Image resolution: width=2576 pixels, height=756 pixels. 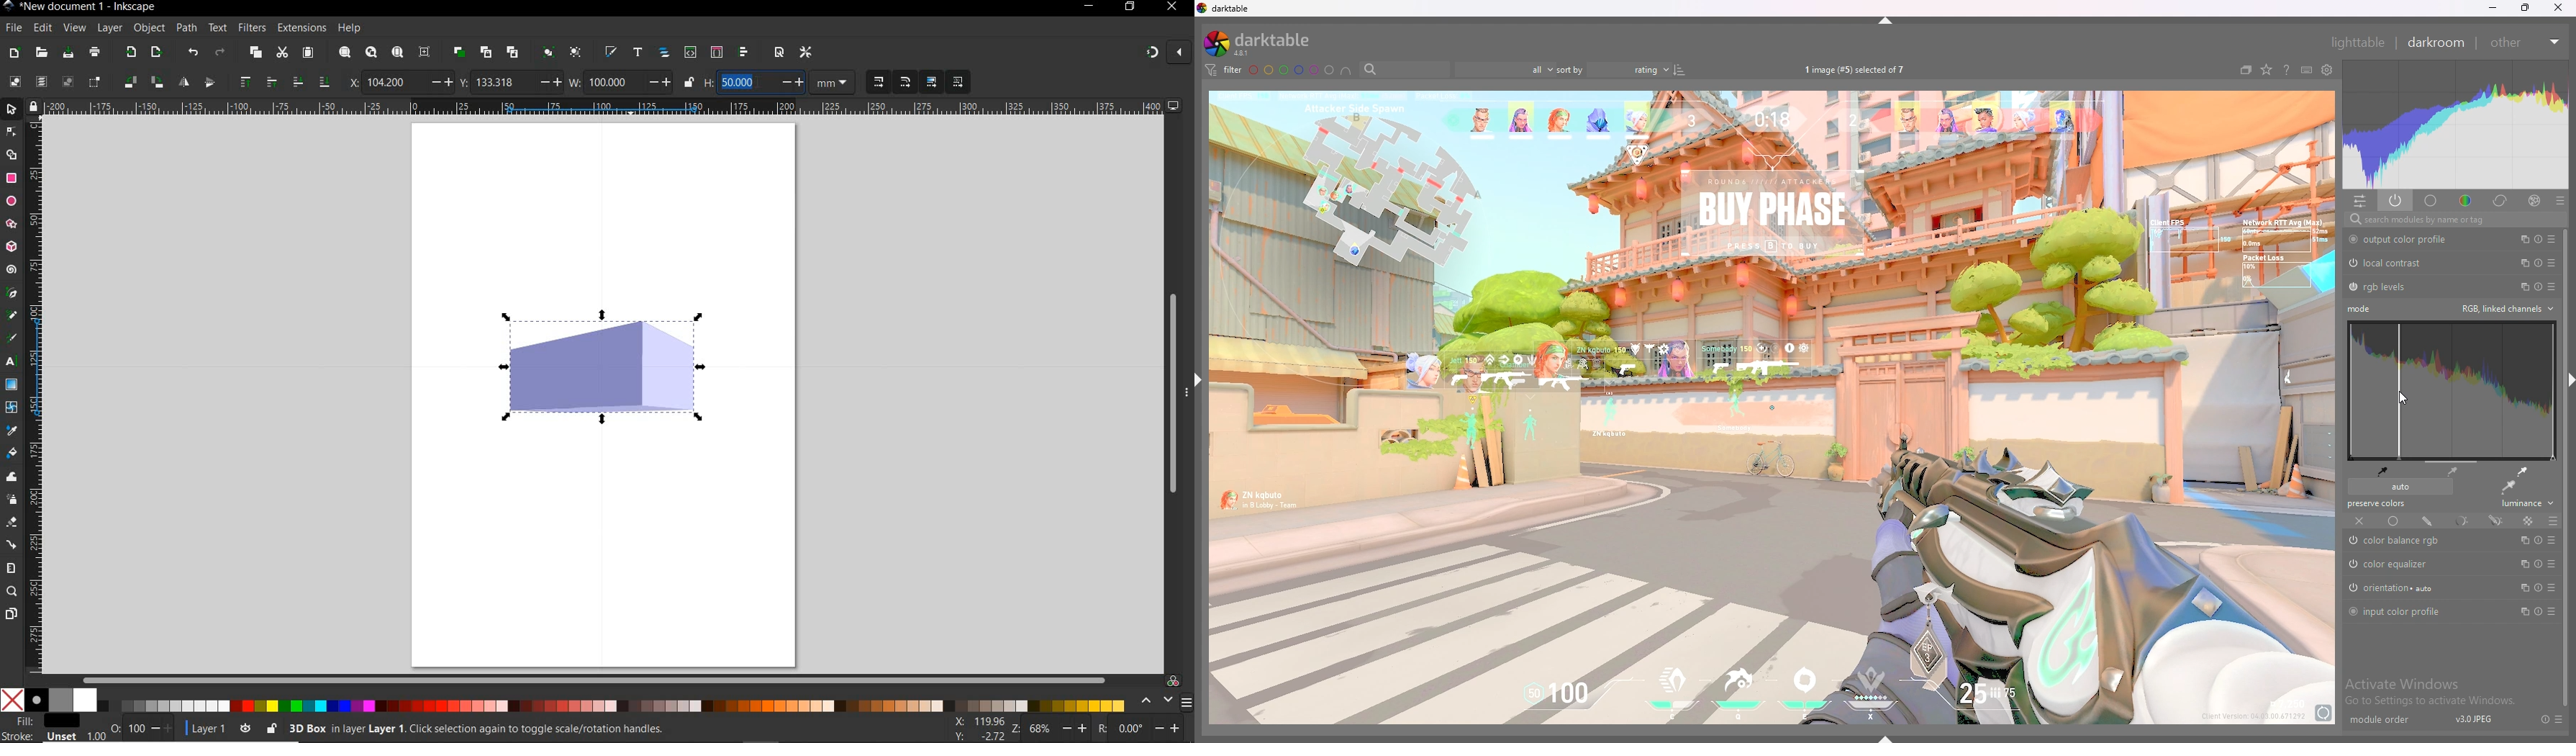 I want to click on preset, so click(x=2552, y=587).